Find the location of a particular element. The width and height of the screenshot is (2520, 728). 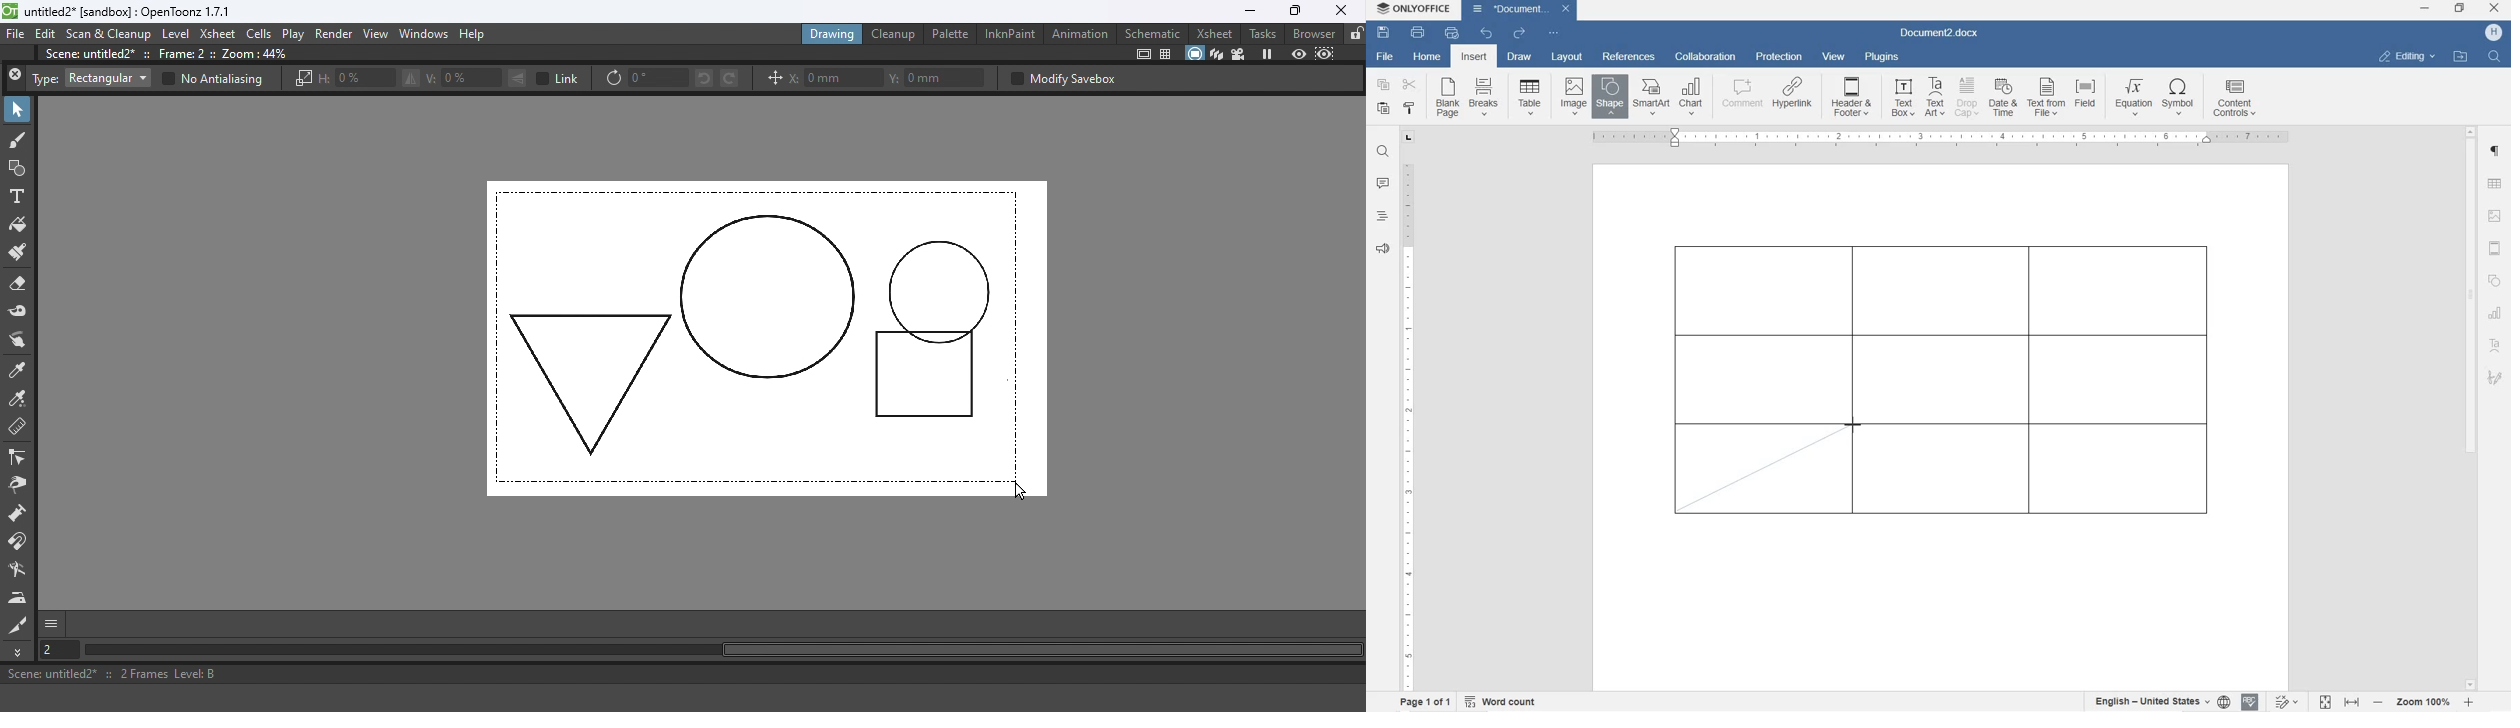

Canvas is located at coordinates (767, 338).